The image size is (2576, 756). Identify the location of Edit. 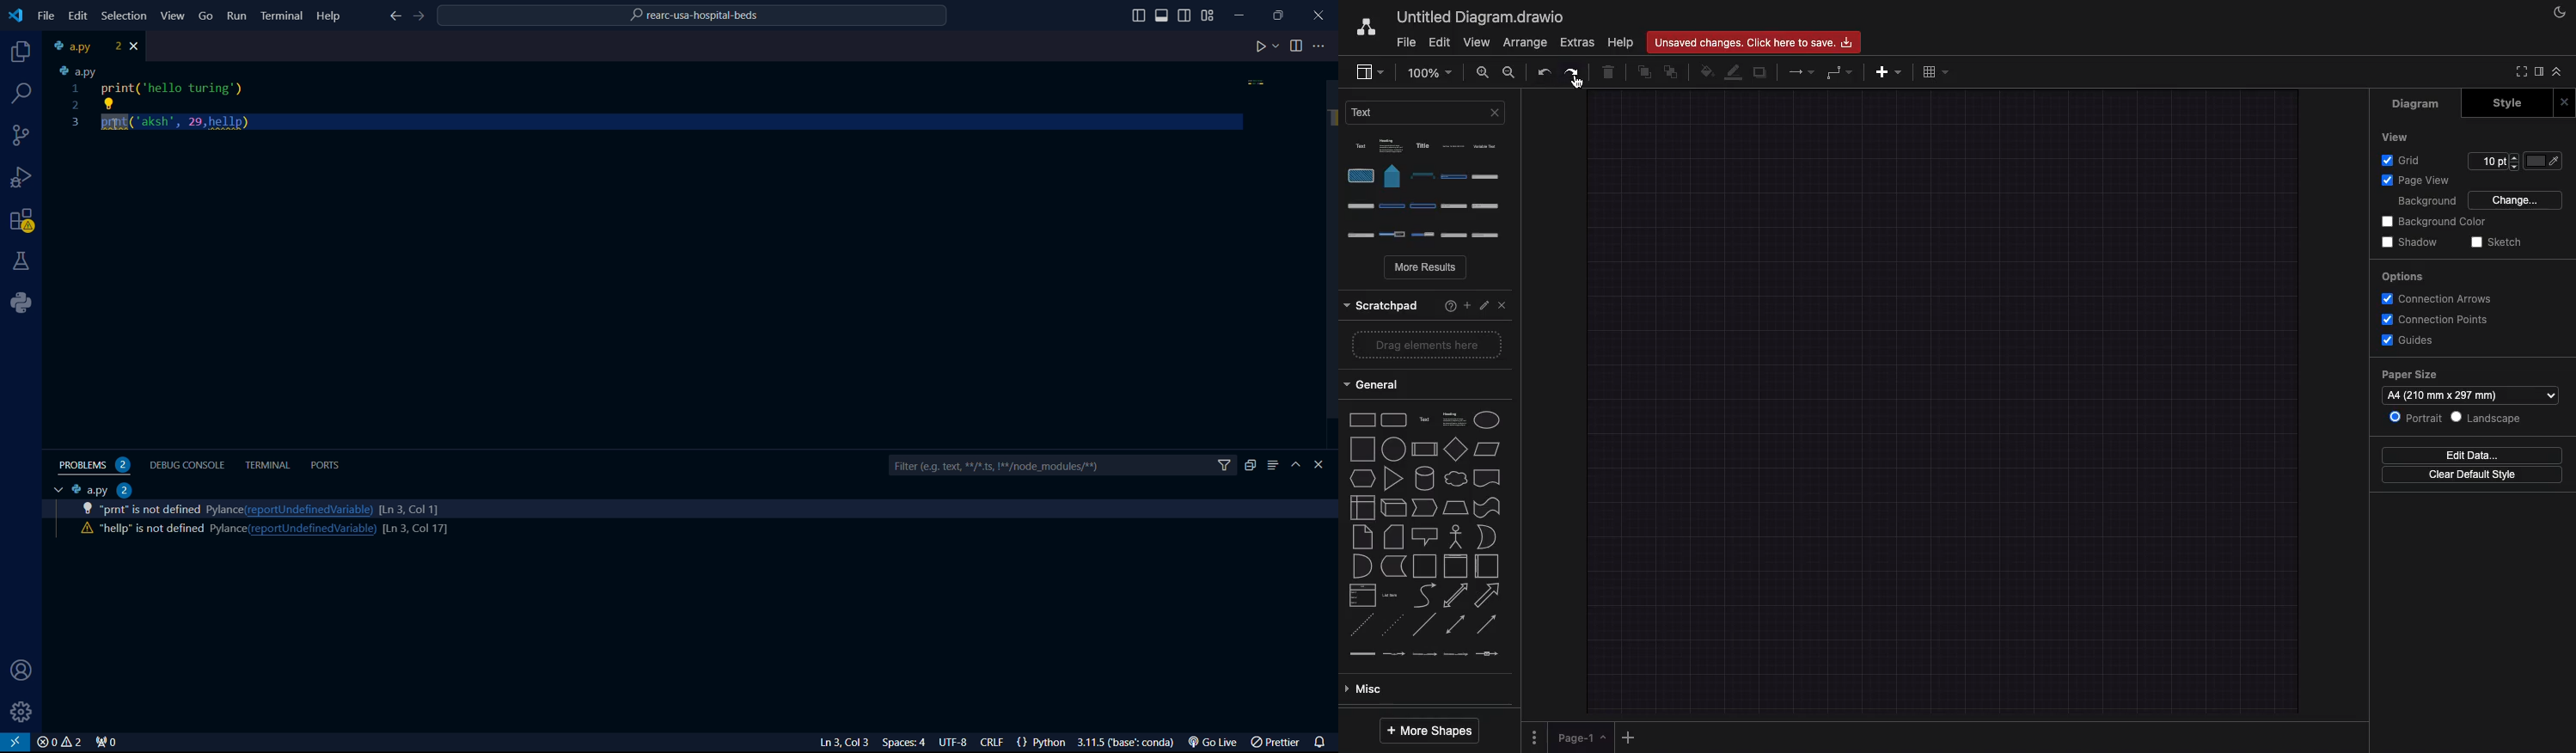
(1484, 302).